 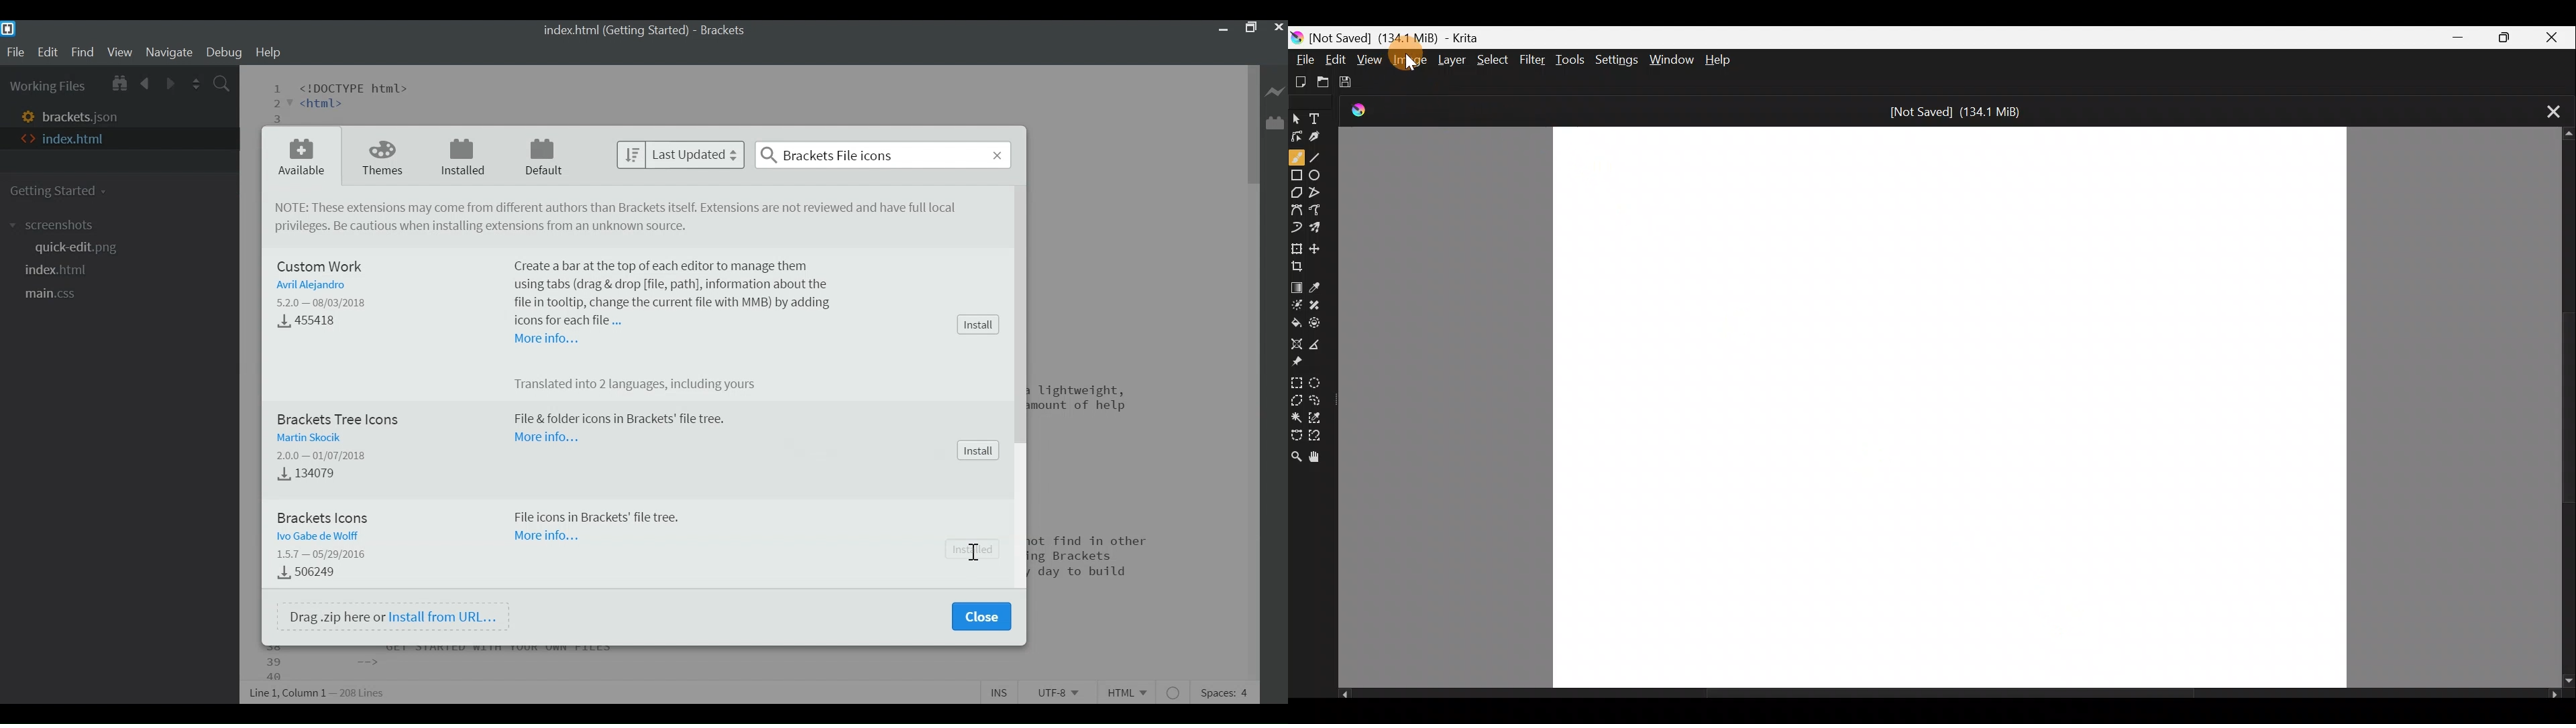 What do you see at coordinates (1274, 89) in the screenshot?
I see `Live Preview` at bounding box center [1274, 89].